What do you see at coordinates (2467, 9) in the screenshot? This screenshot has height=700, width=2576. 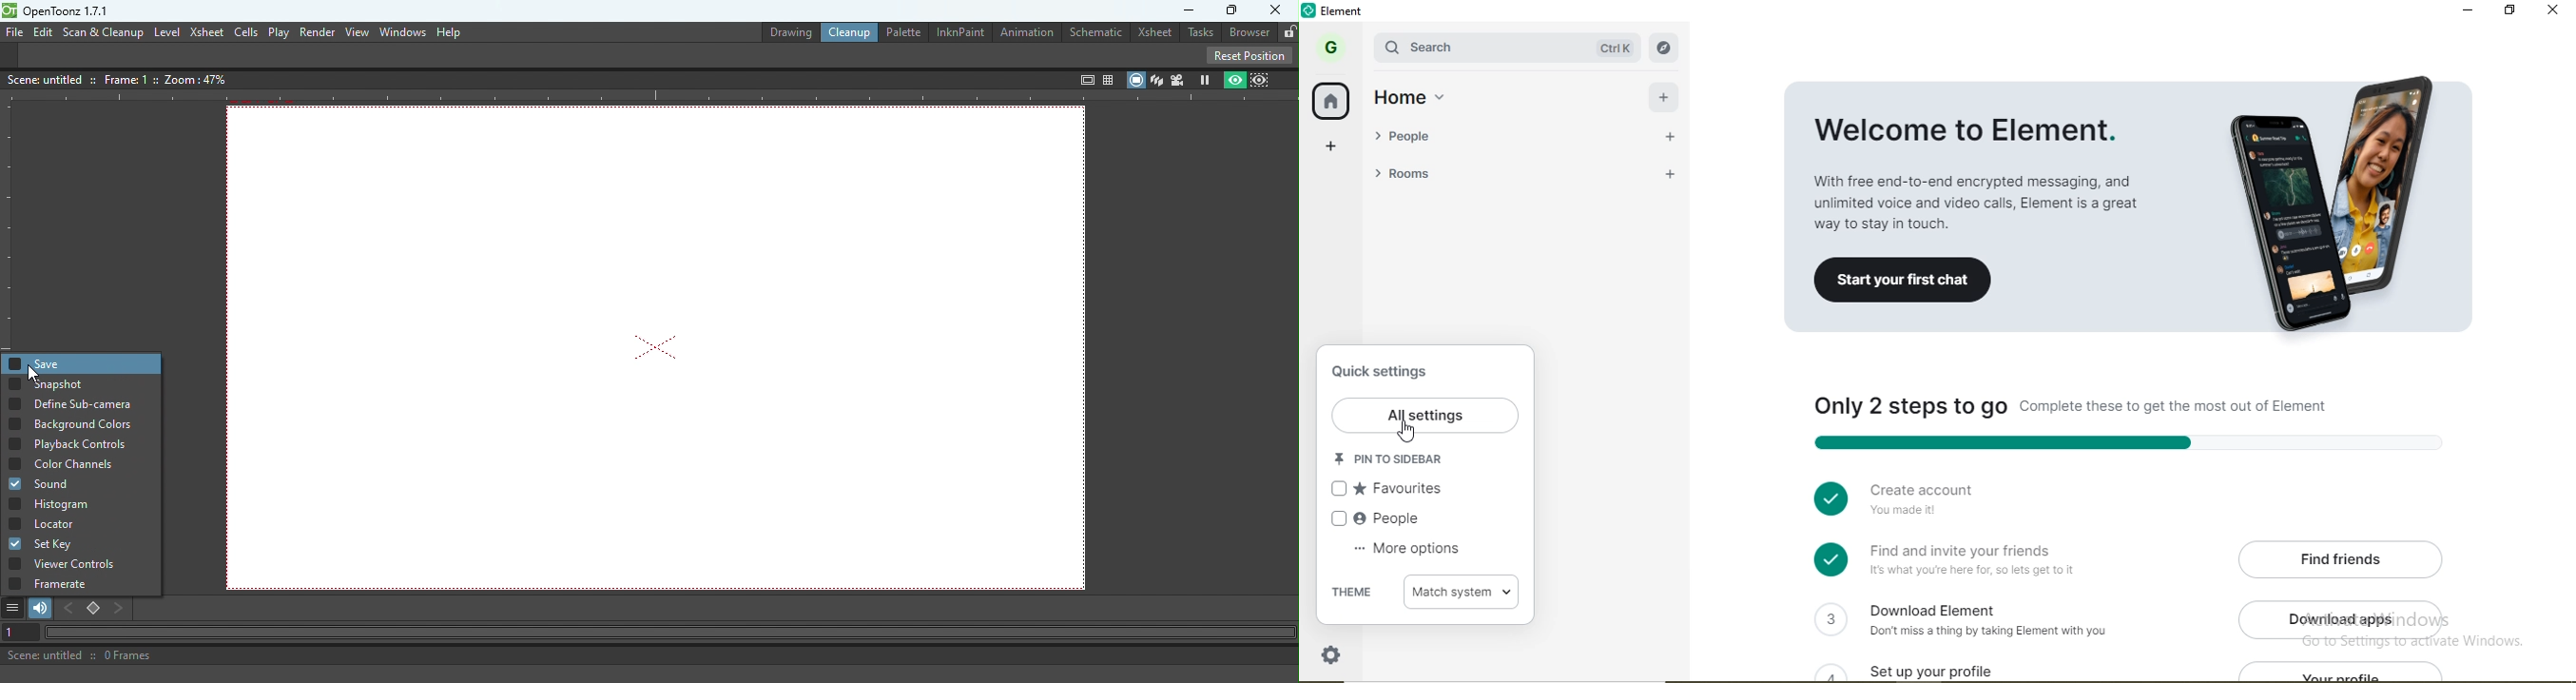 I see `minimise` at bounding box center [2467, 9].